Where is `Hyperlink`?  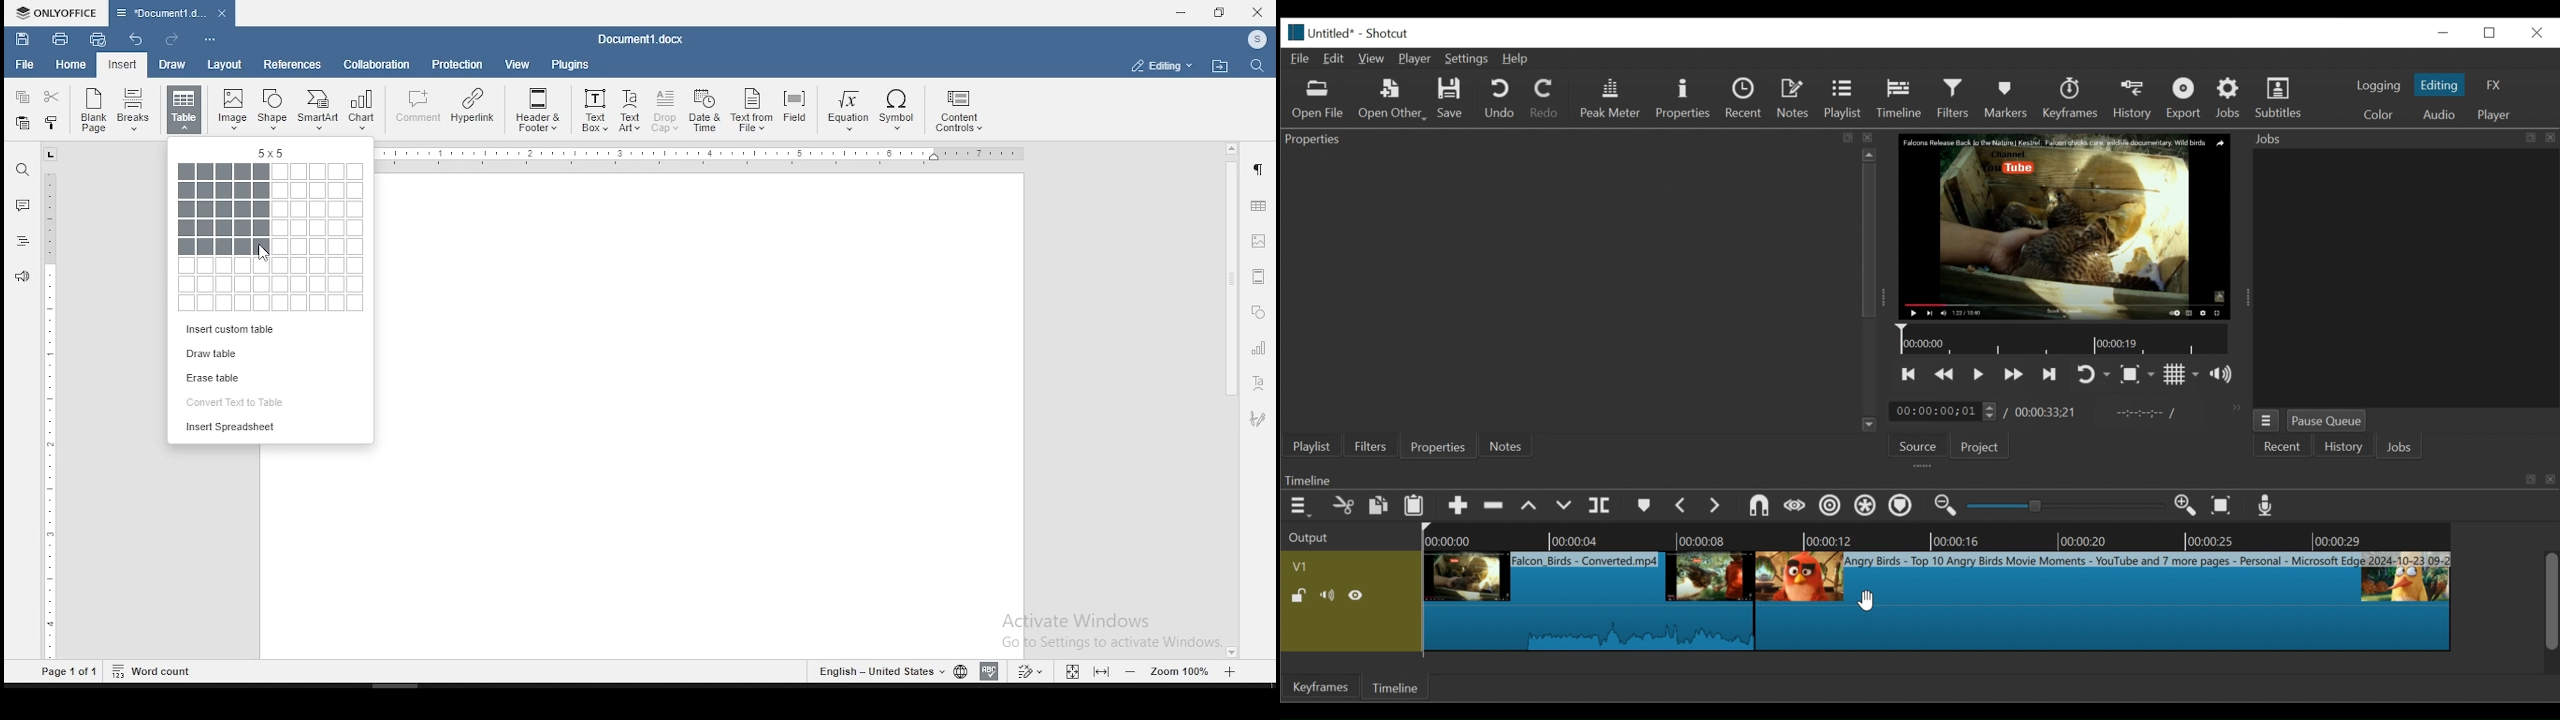
Hyperlink is located at coordinates (473, 106).